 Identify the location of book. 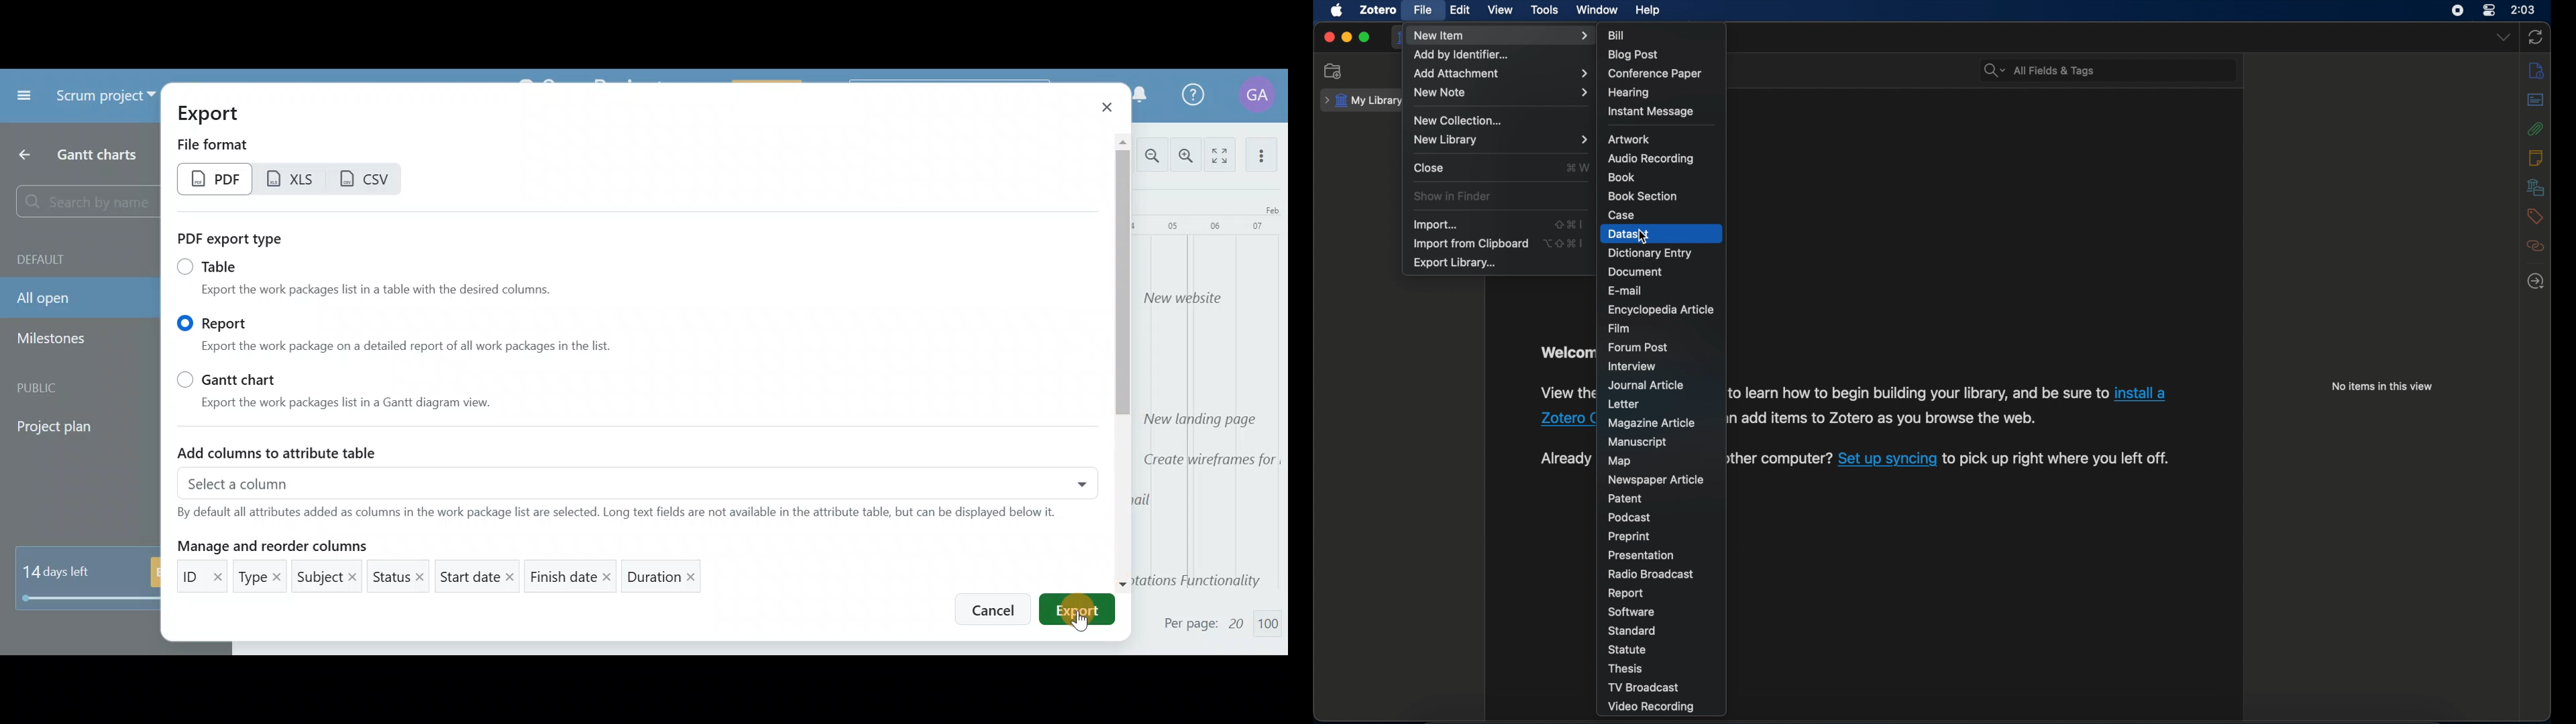
(1621, 178).